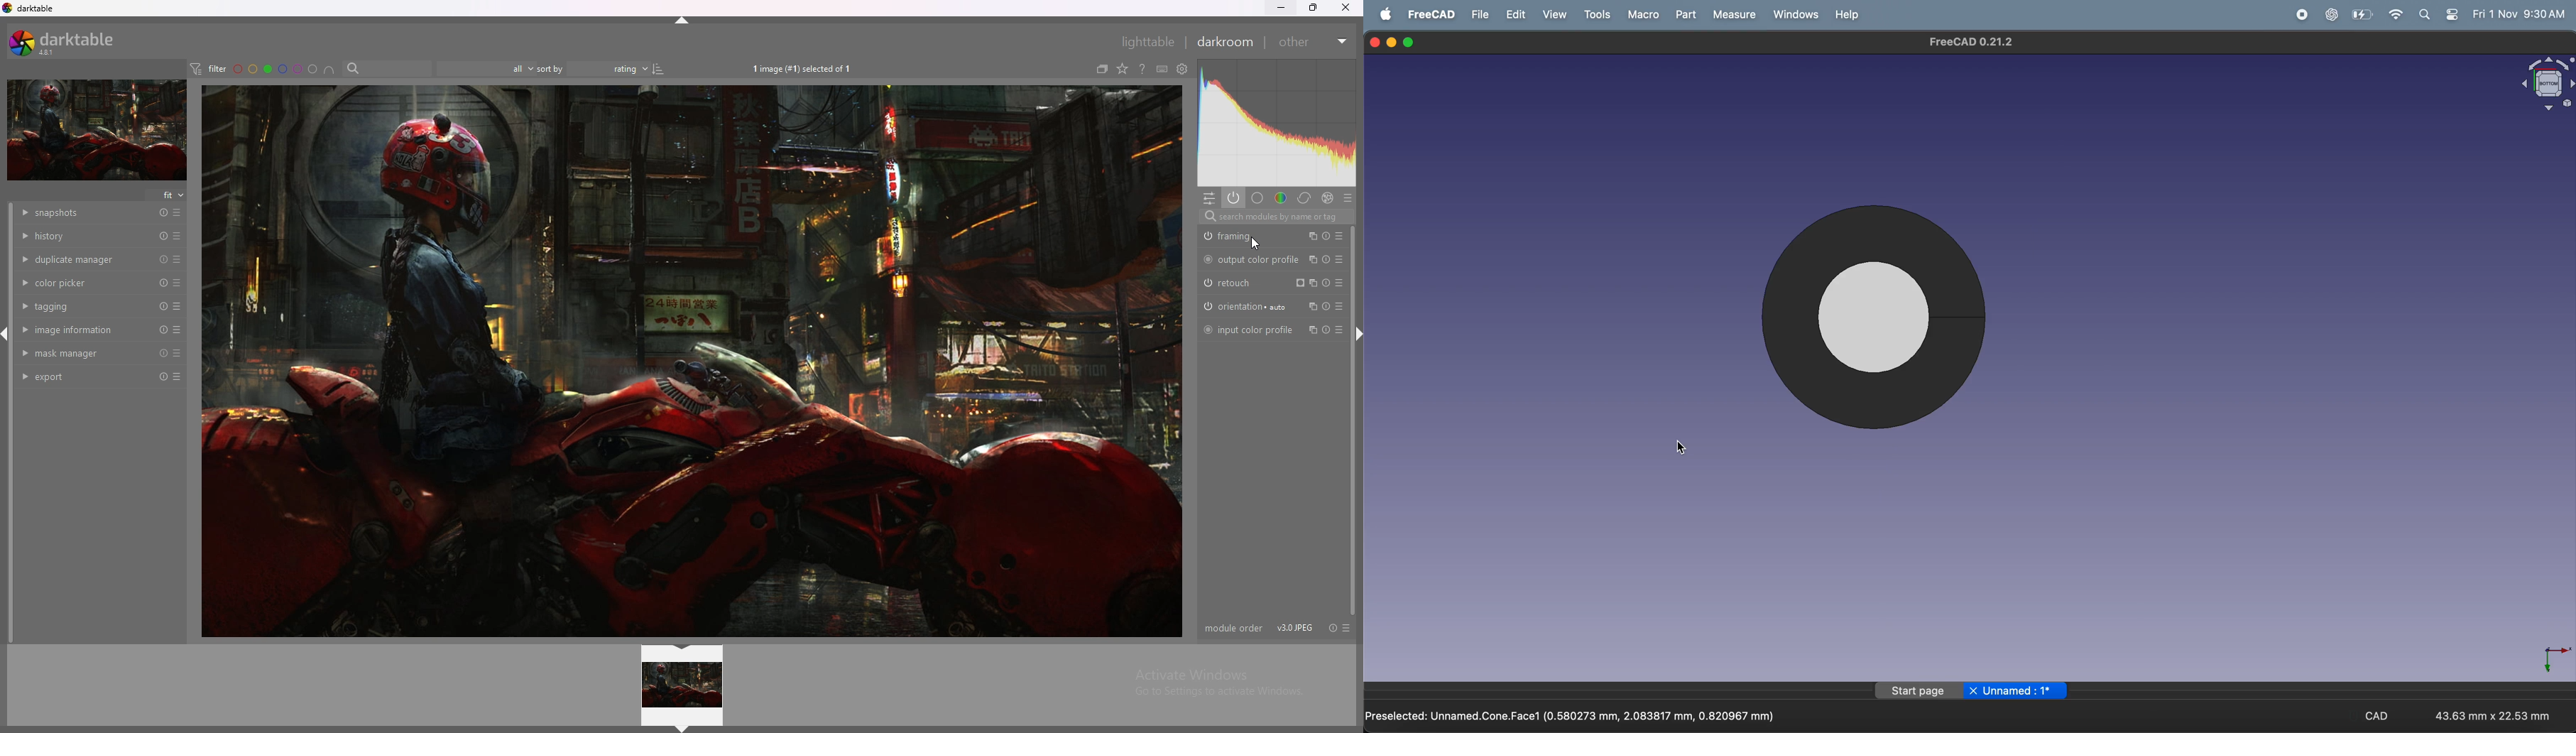 Image resolution: width=2576 pixels, height=756 pixels. What do you see at coordinates (329, 69) in the screenshot?
I see `images having all selected color labels` at bounding box center [329, 69].